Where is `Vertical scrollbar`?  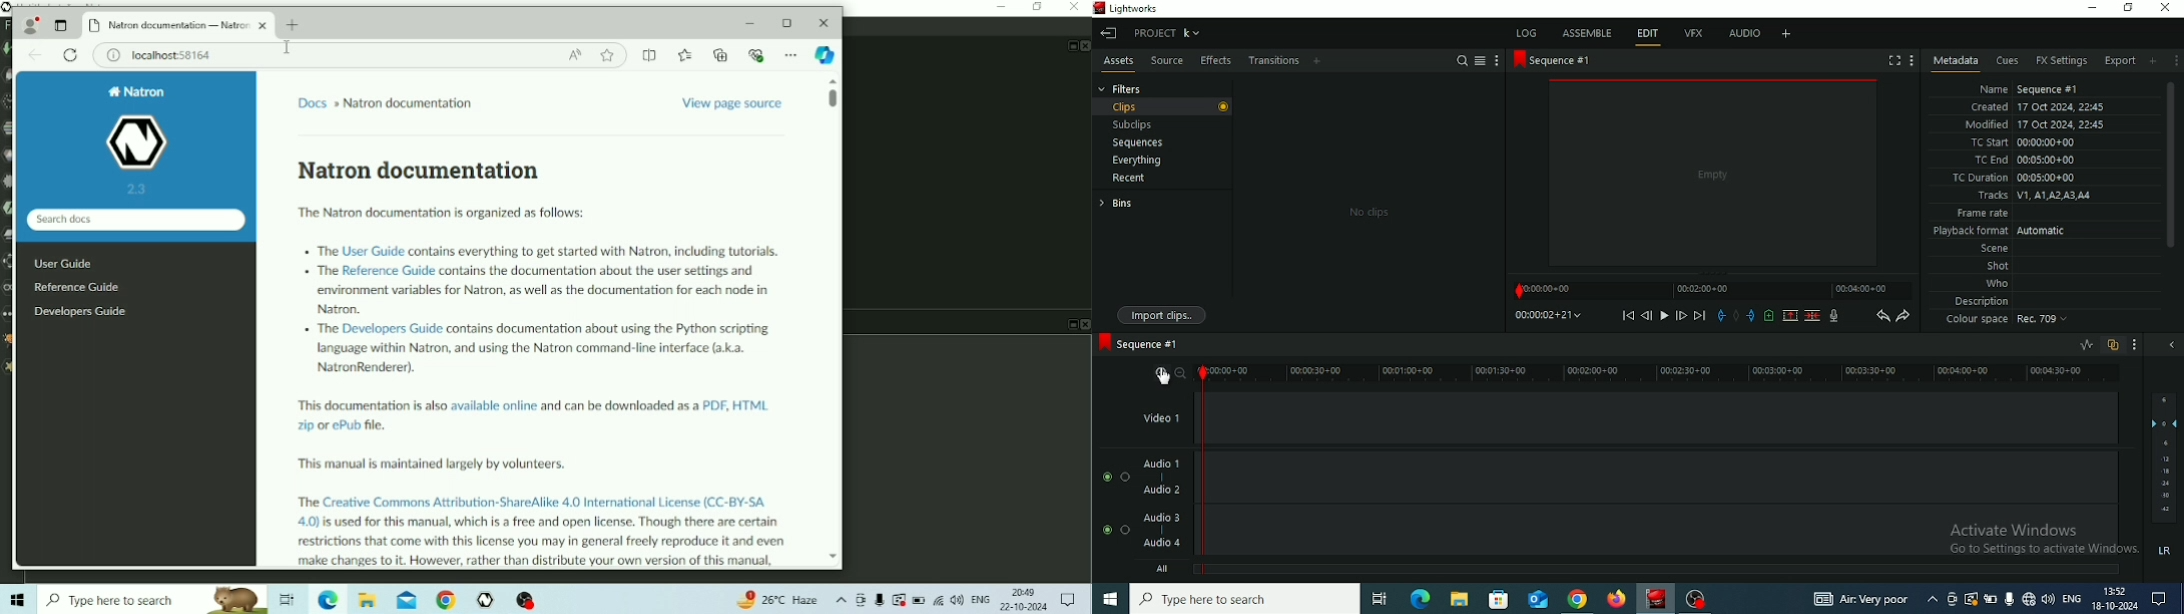 Vertical scrollbar is located at coordinates (2170, 164).